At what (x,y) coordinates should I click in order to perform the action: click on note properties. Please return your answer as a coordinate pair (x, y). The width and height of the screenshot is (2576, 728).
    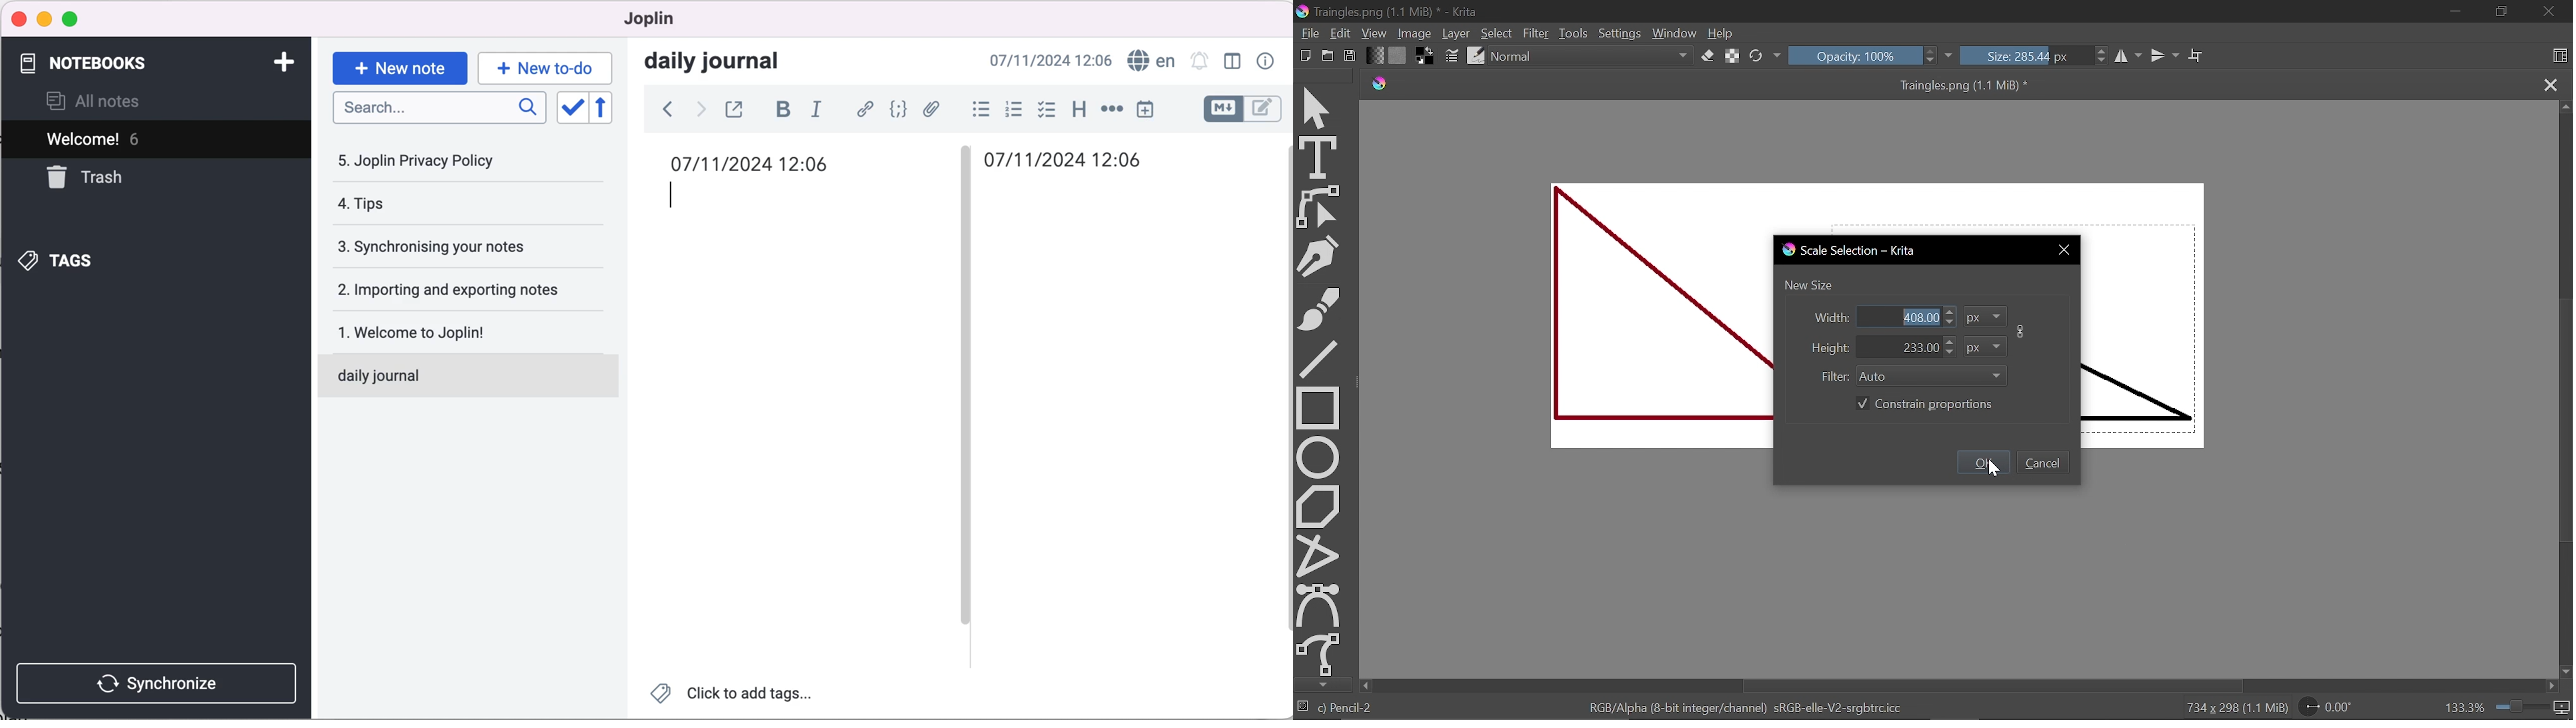
    Looking at the image, I should click on (1267, 63).